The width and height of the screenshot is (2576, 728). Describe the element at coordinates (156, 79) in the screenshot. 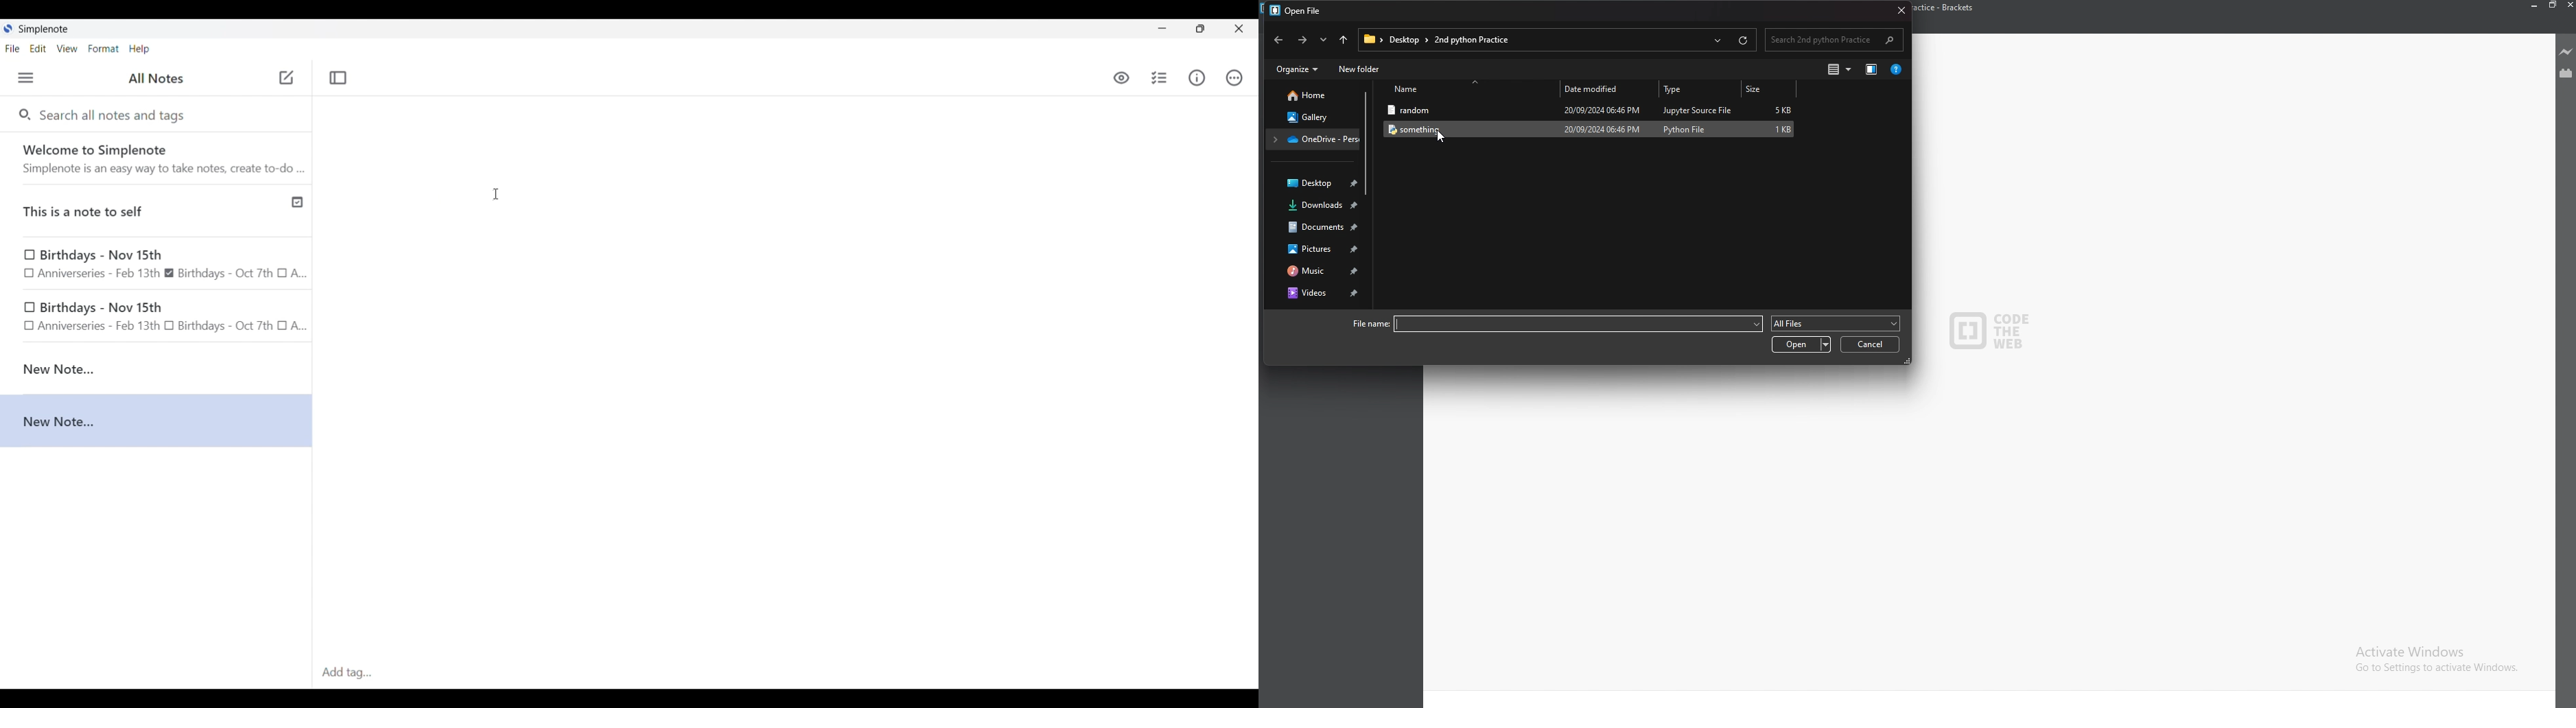

I see `Title of left side panel` at that location.